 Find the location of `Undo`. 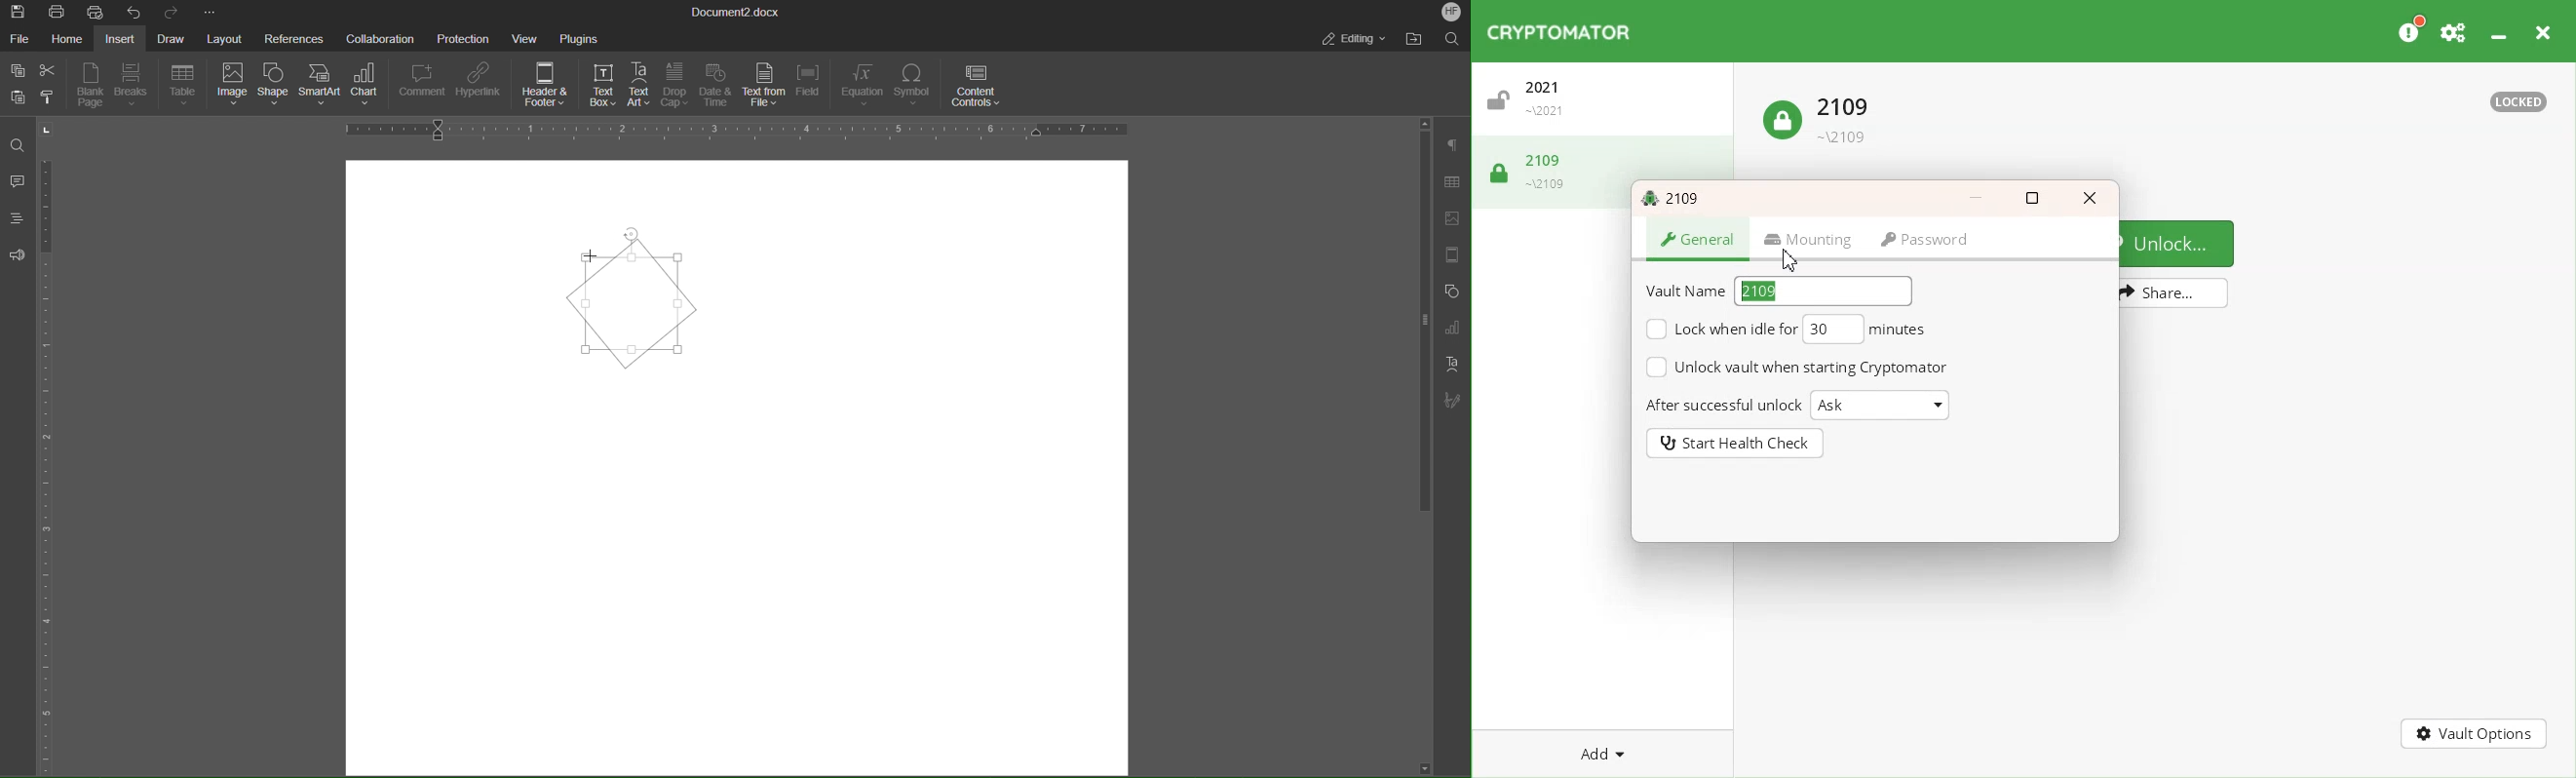

Undo is located at coordinates (132, 12).